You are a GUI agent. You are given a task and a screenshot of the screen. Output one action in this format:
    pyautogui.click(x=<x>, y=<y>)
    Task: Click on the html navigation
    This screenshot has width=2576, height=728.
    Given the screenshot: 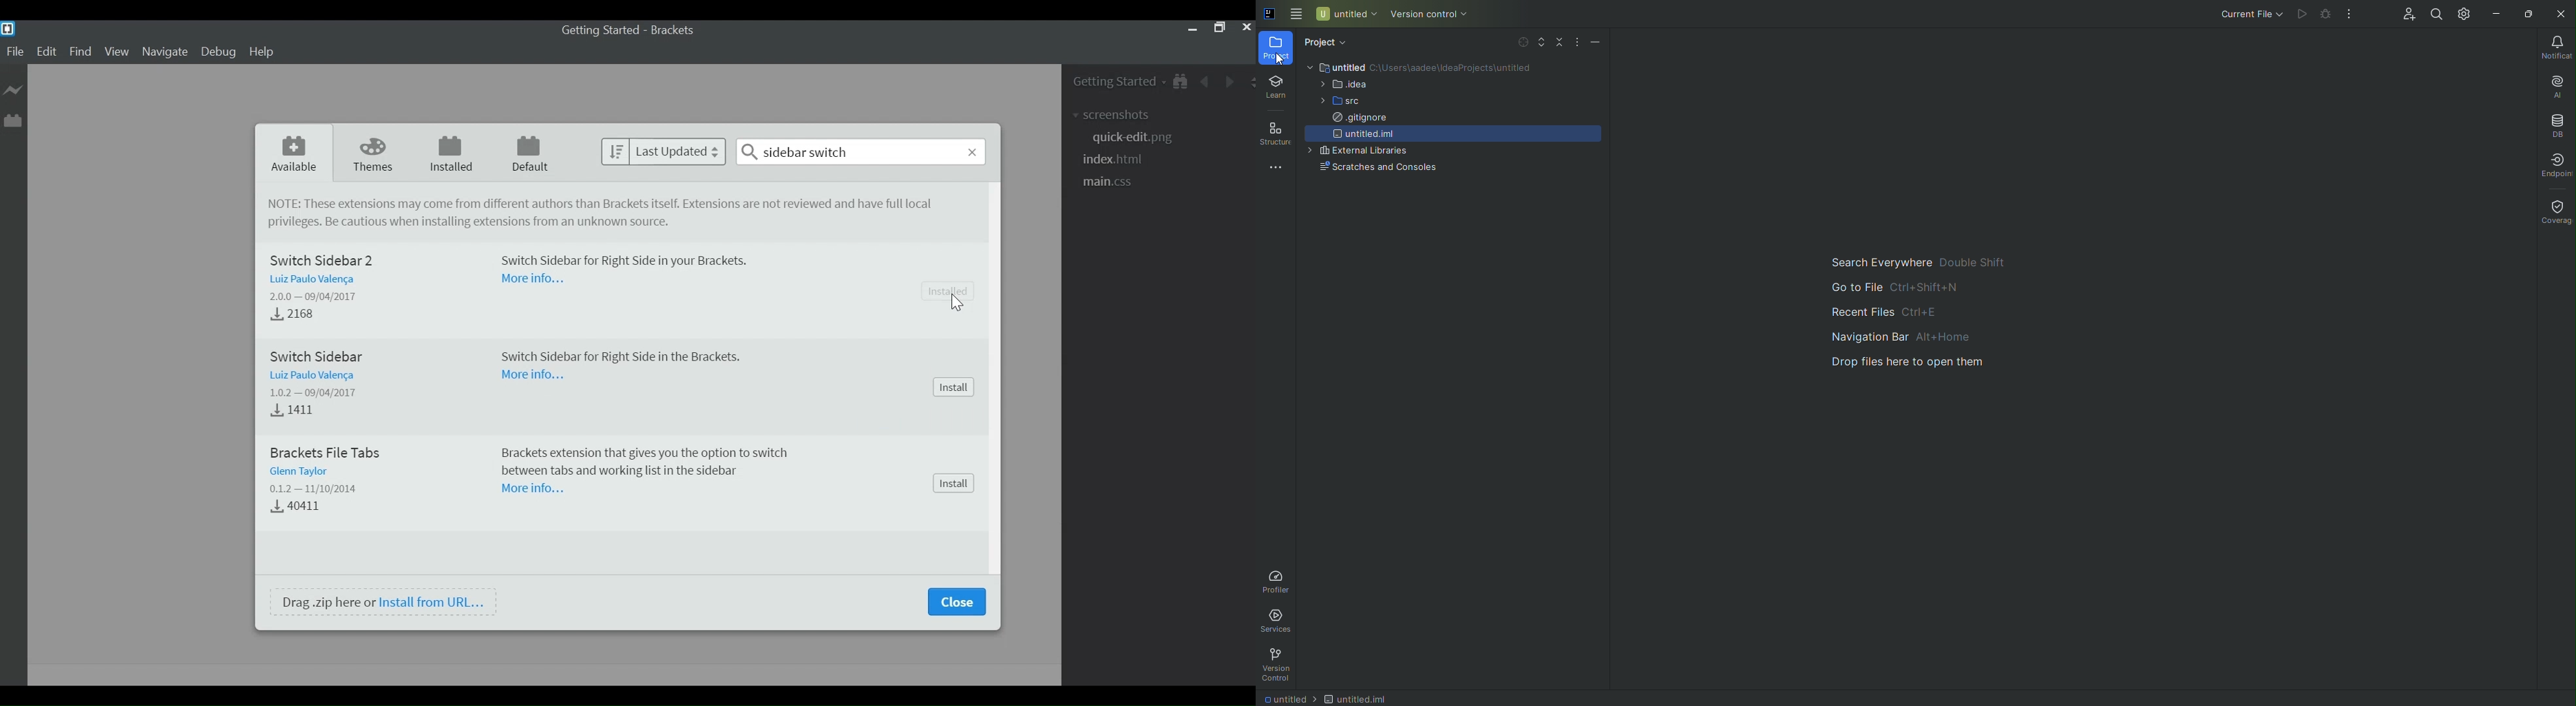 What is the action you would take?
    pyautogui.click(x=1118, y=160)
    